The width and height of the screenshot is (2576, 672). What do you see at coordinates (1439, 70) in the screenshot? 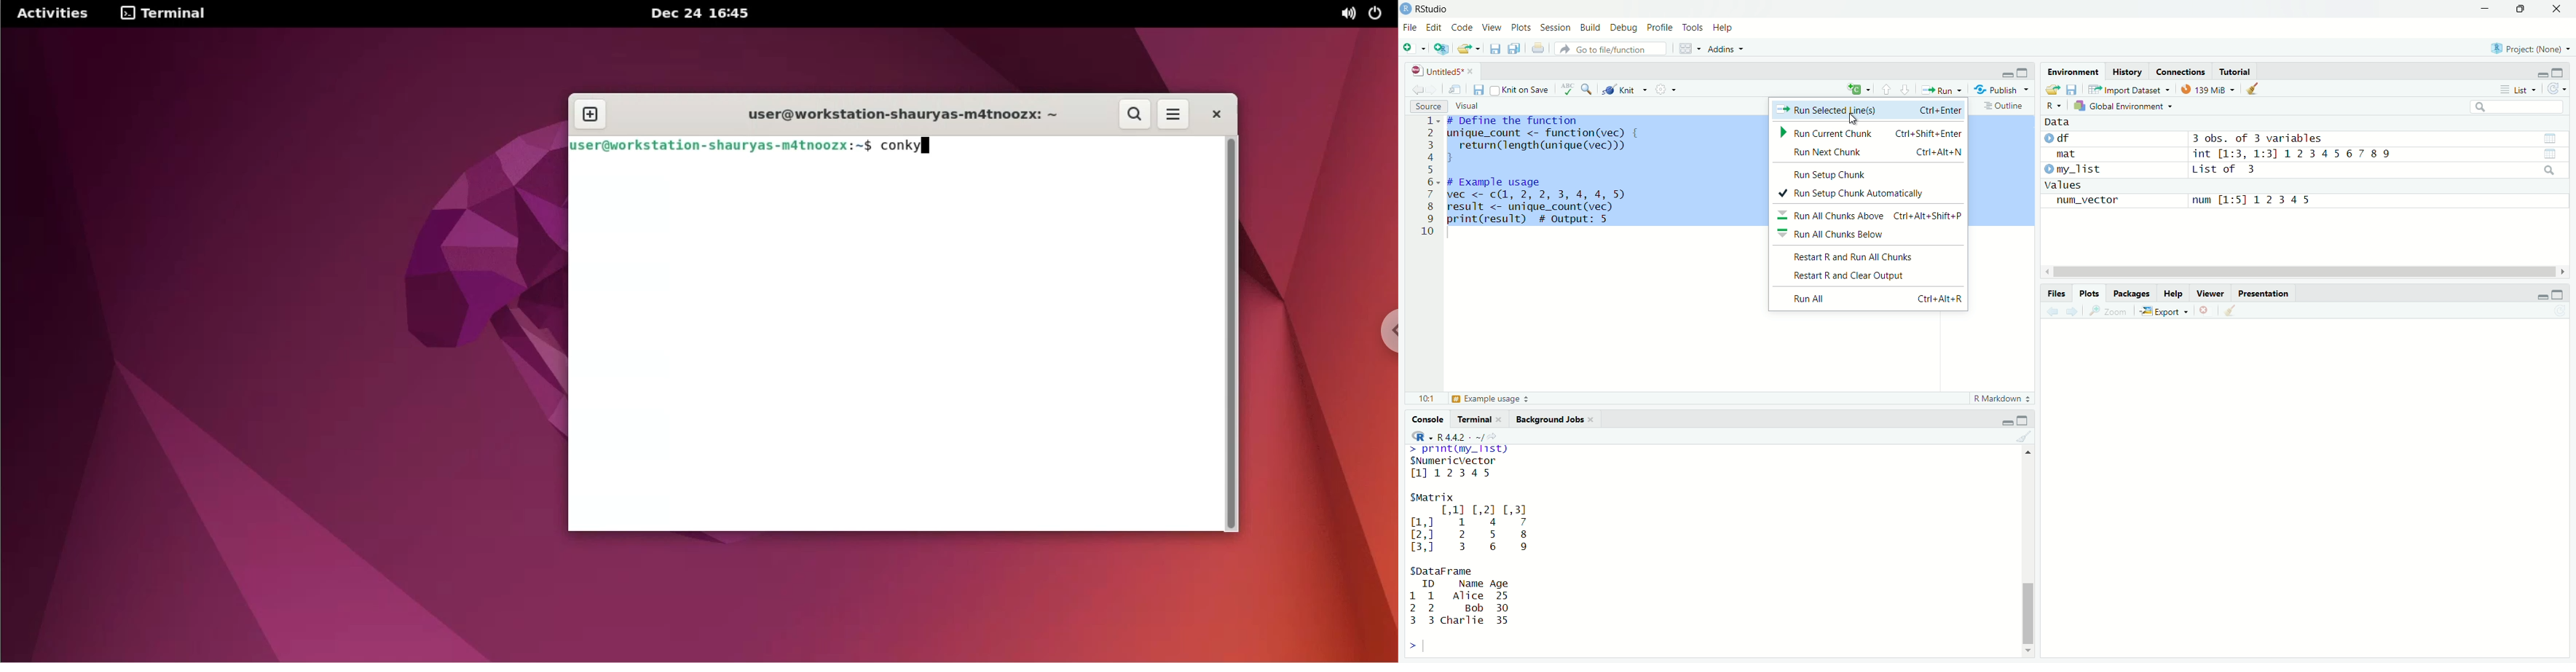
I see `untitled5` at bounding box center [1439, 70].